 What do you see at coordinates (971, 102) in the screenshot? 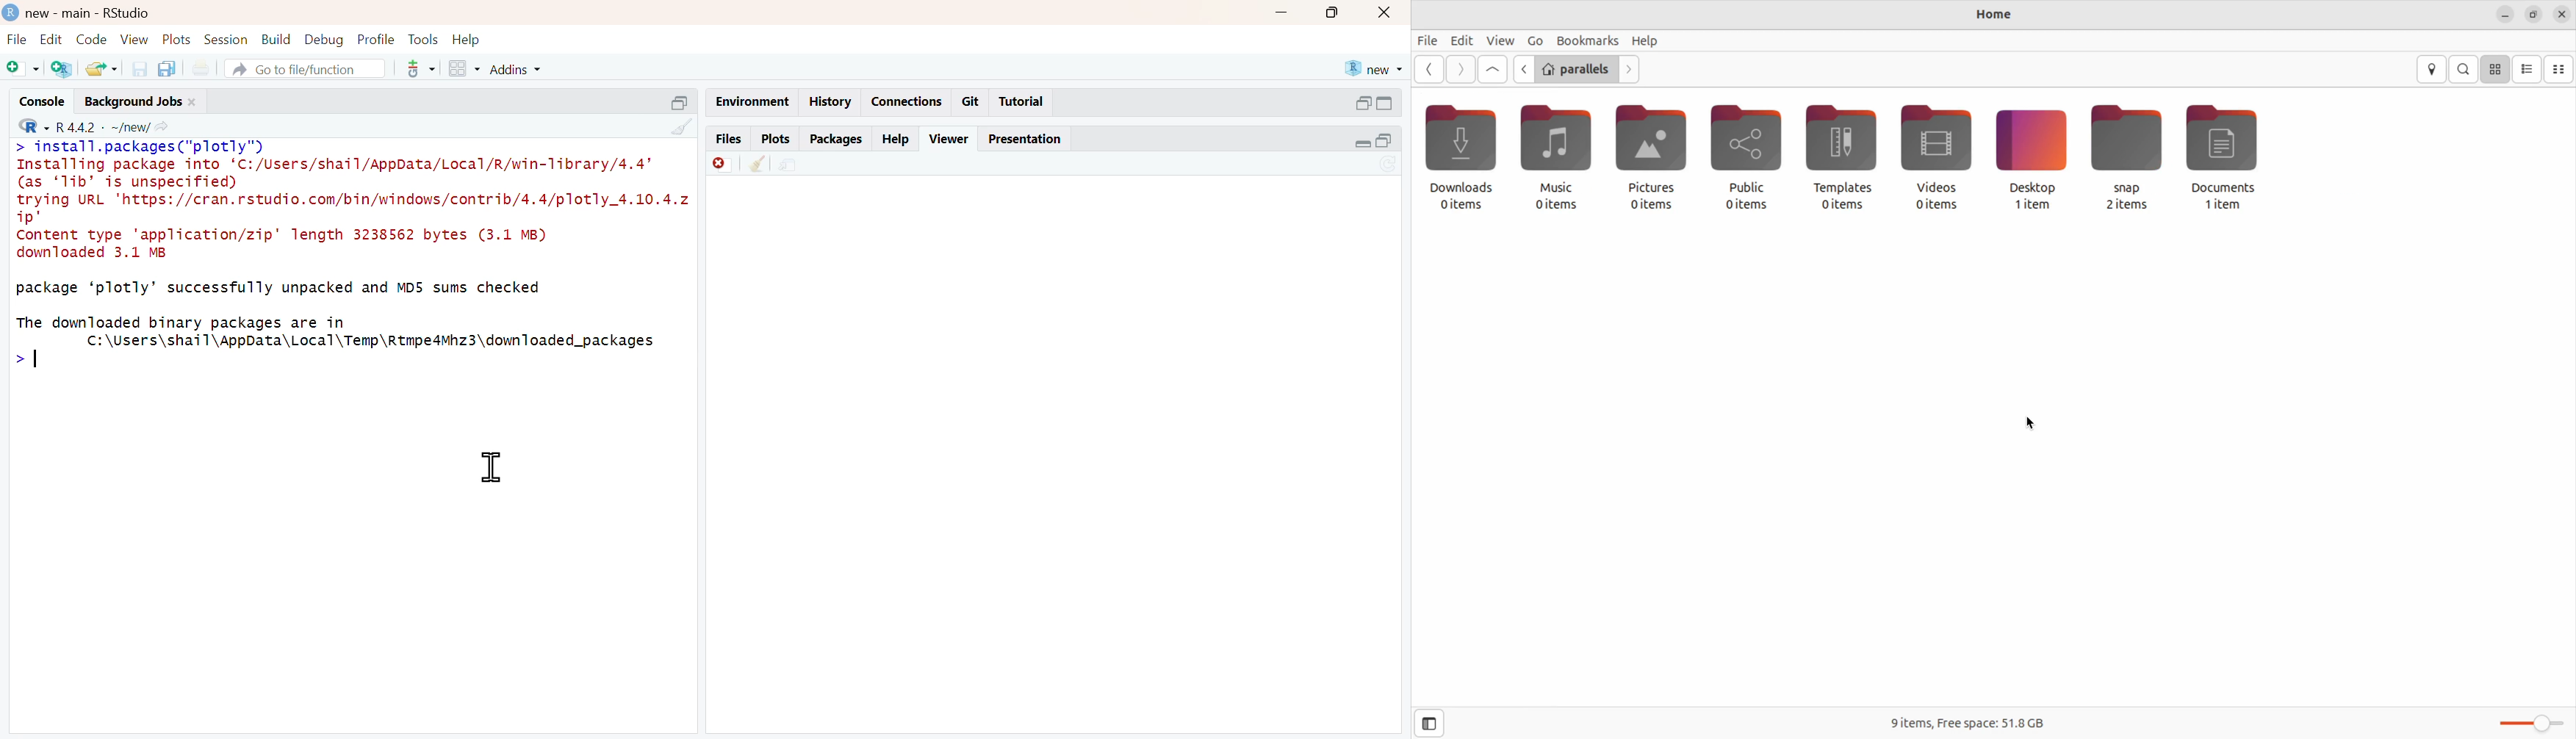
I see `git` at bounding box center [971, 102].